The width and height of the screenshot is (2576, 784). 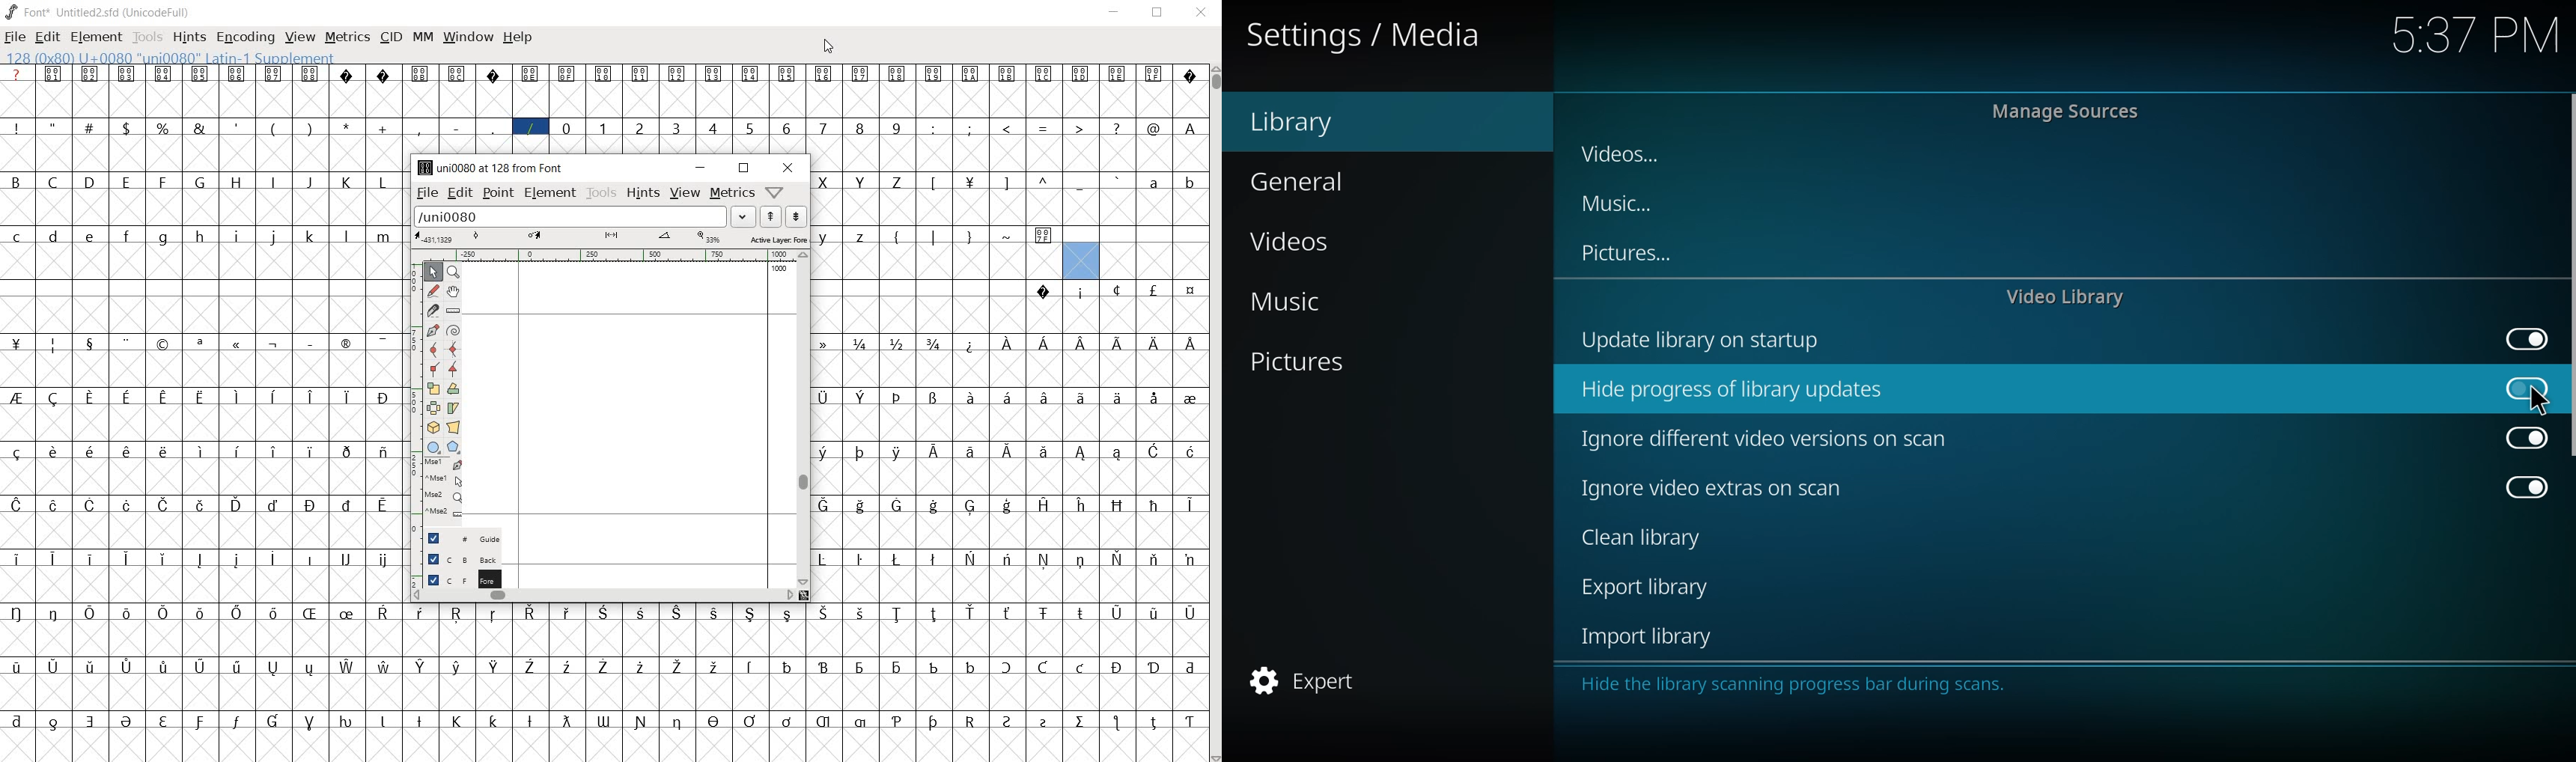 I want to click on glyph, so click(x=716, y=614).